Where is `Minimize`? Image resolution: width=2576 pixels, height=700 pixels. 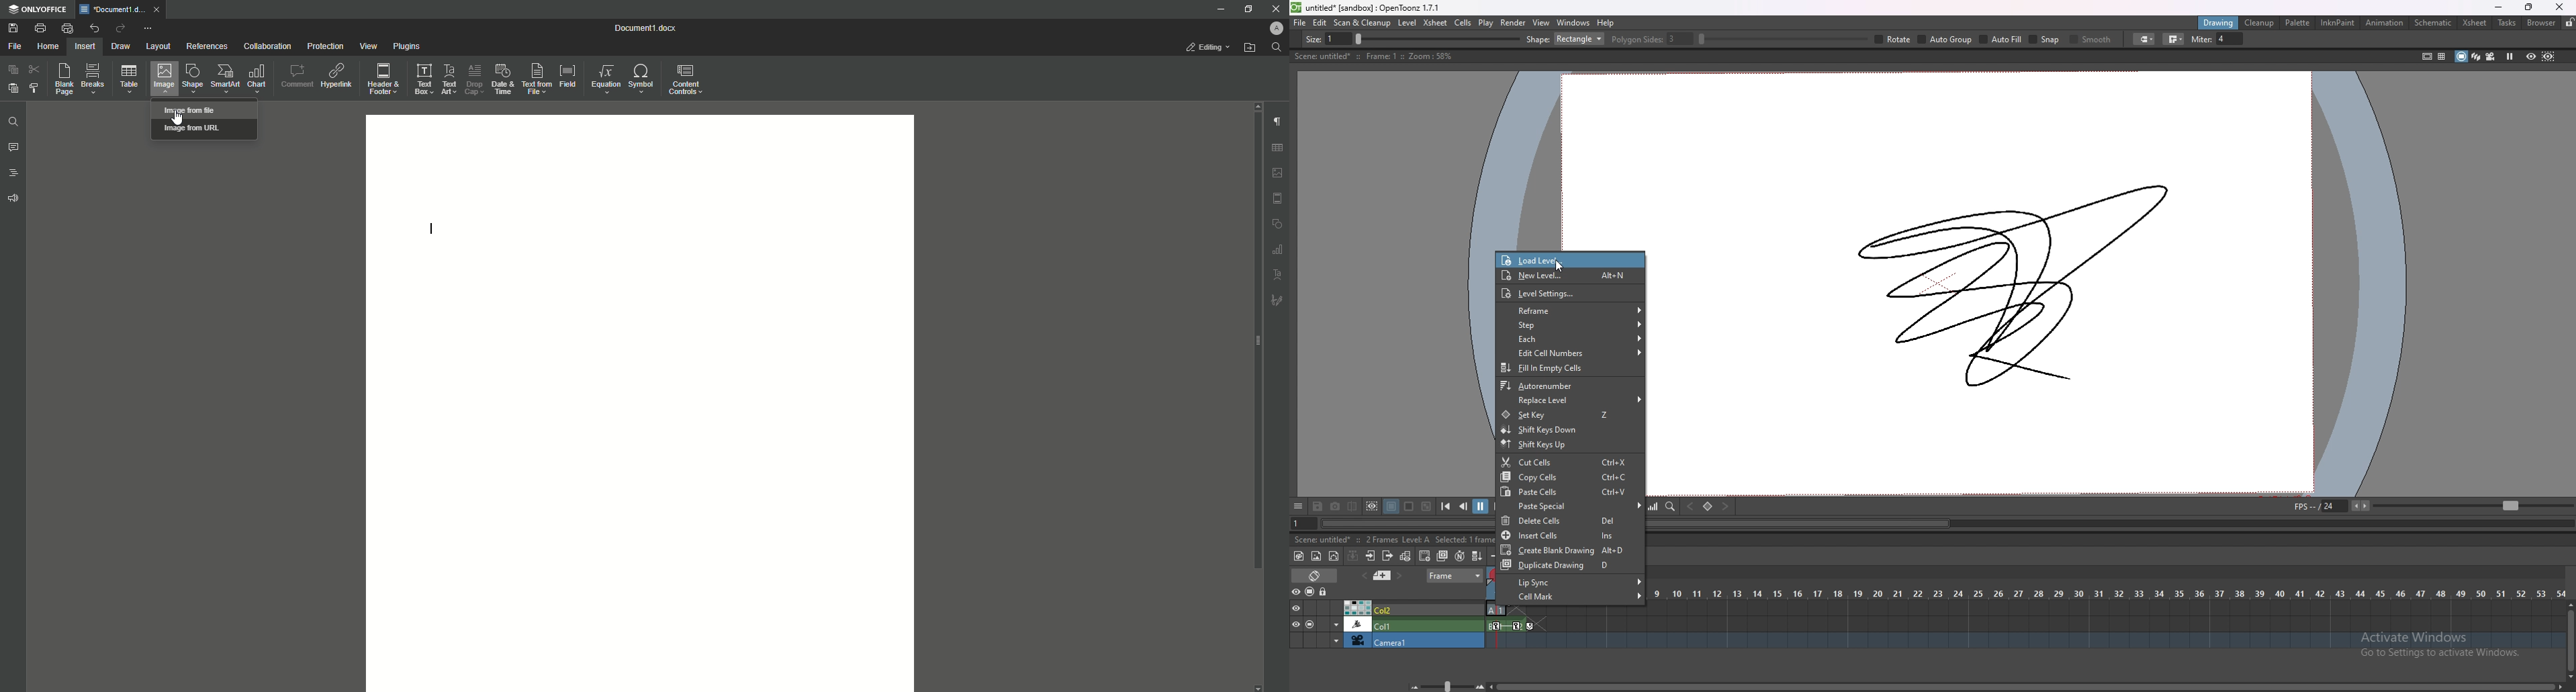
Minimize is located at coordinates (1220, 10).